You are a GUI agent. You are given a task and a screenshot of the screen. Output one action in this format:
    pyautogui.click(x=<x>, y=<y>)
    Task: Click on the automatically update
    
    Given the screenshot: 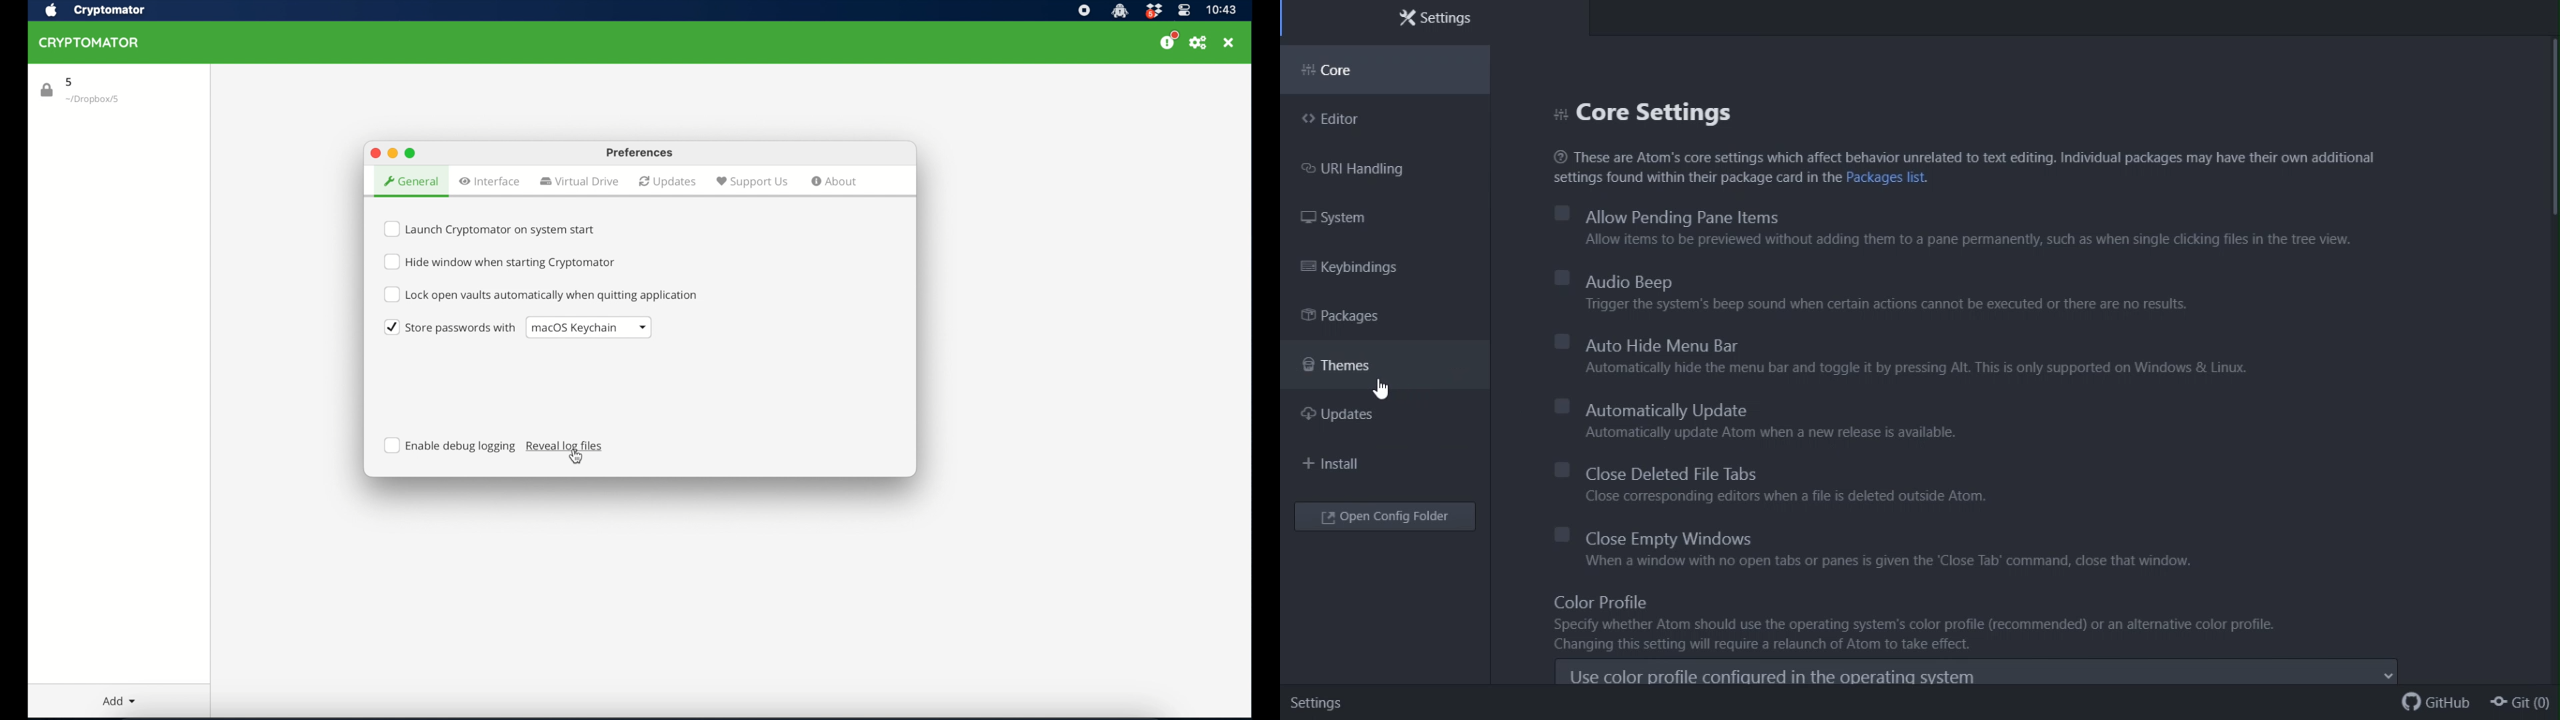 What is the action you would take?
    pyautogui.click(x=1751, y=419)
    